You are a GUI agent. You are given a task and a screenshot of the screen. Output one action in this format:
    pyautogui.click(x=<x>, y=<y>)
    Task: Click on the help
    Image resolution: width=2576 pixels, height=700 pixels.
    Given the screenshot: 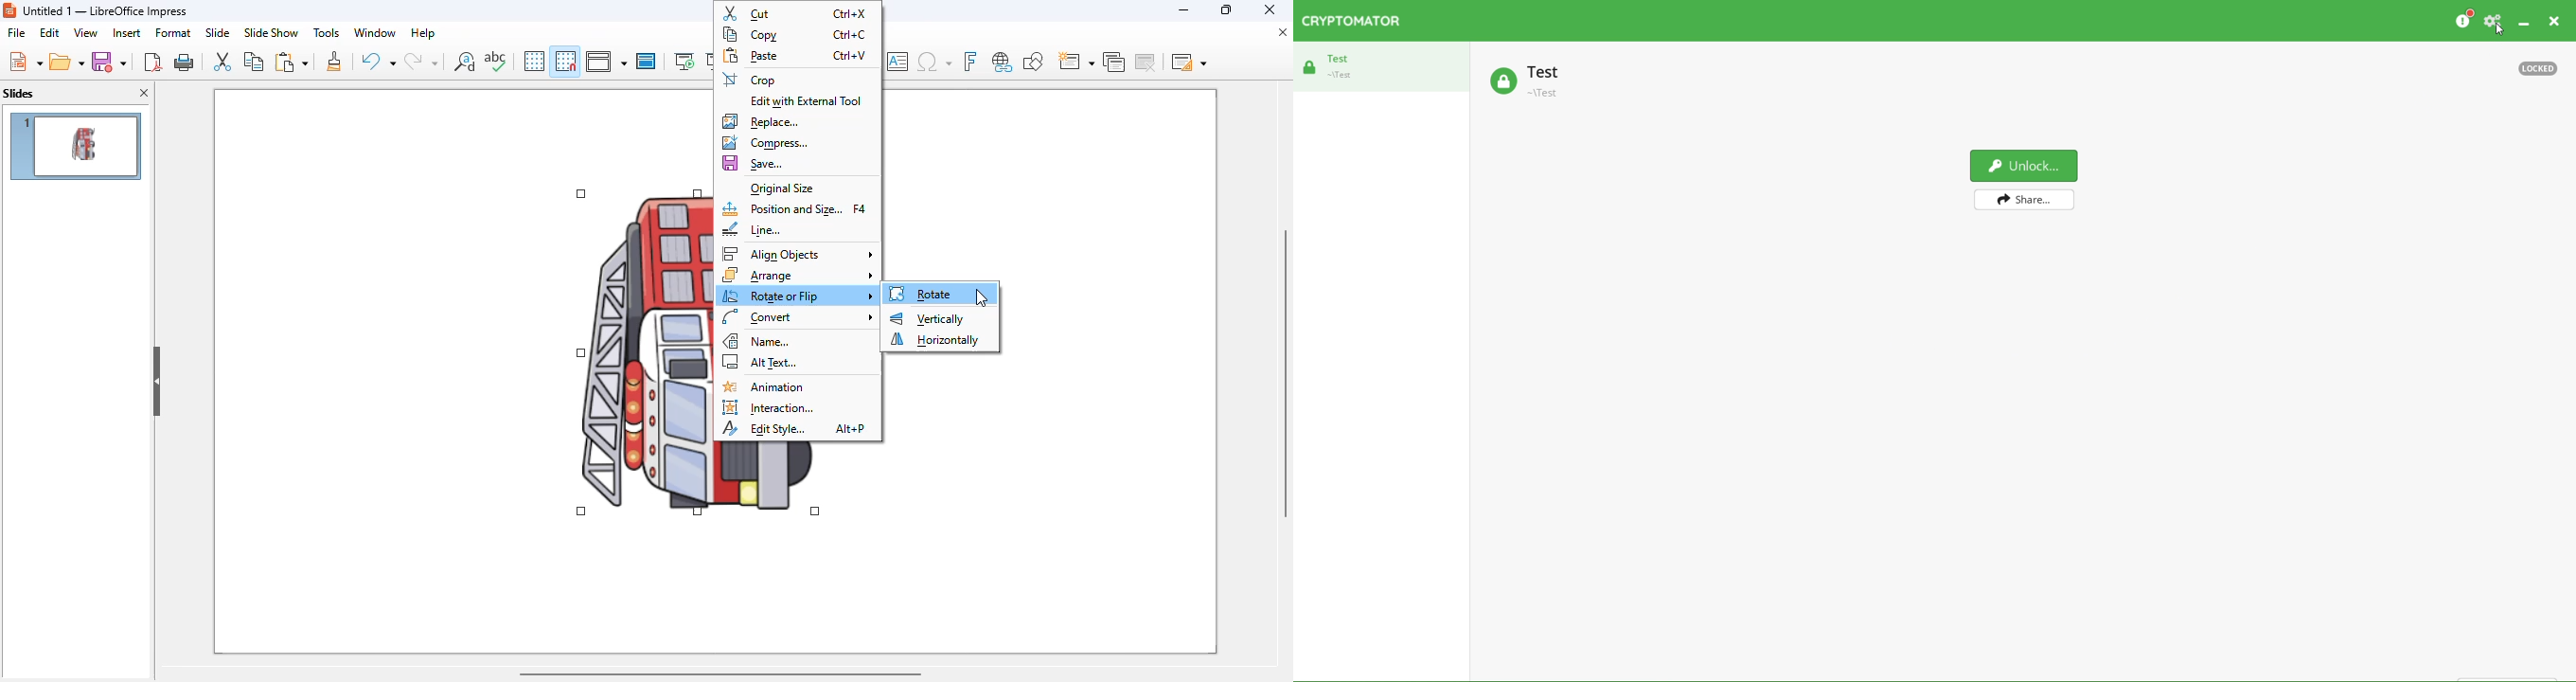 What is the action you would take?
    pyautogui.click(x=423, y=32)
    